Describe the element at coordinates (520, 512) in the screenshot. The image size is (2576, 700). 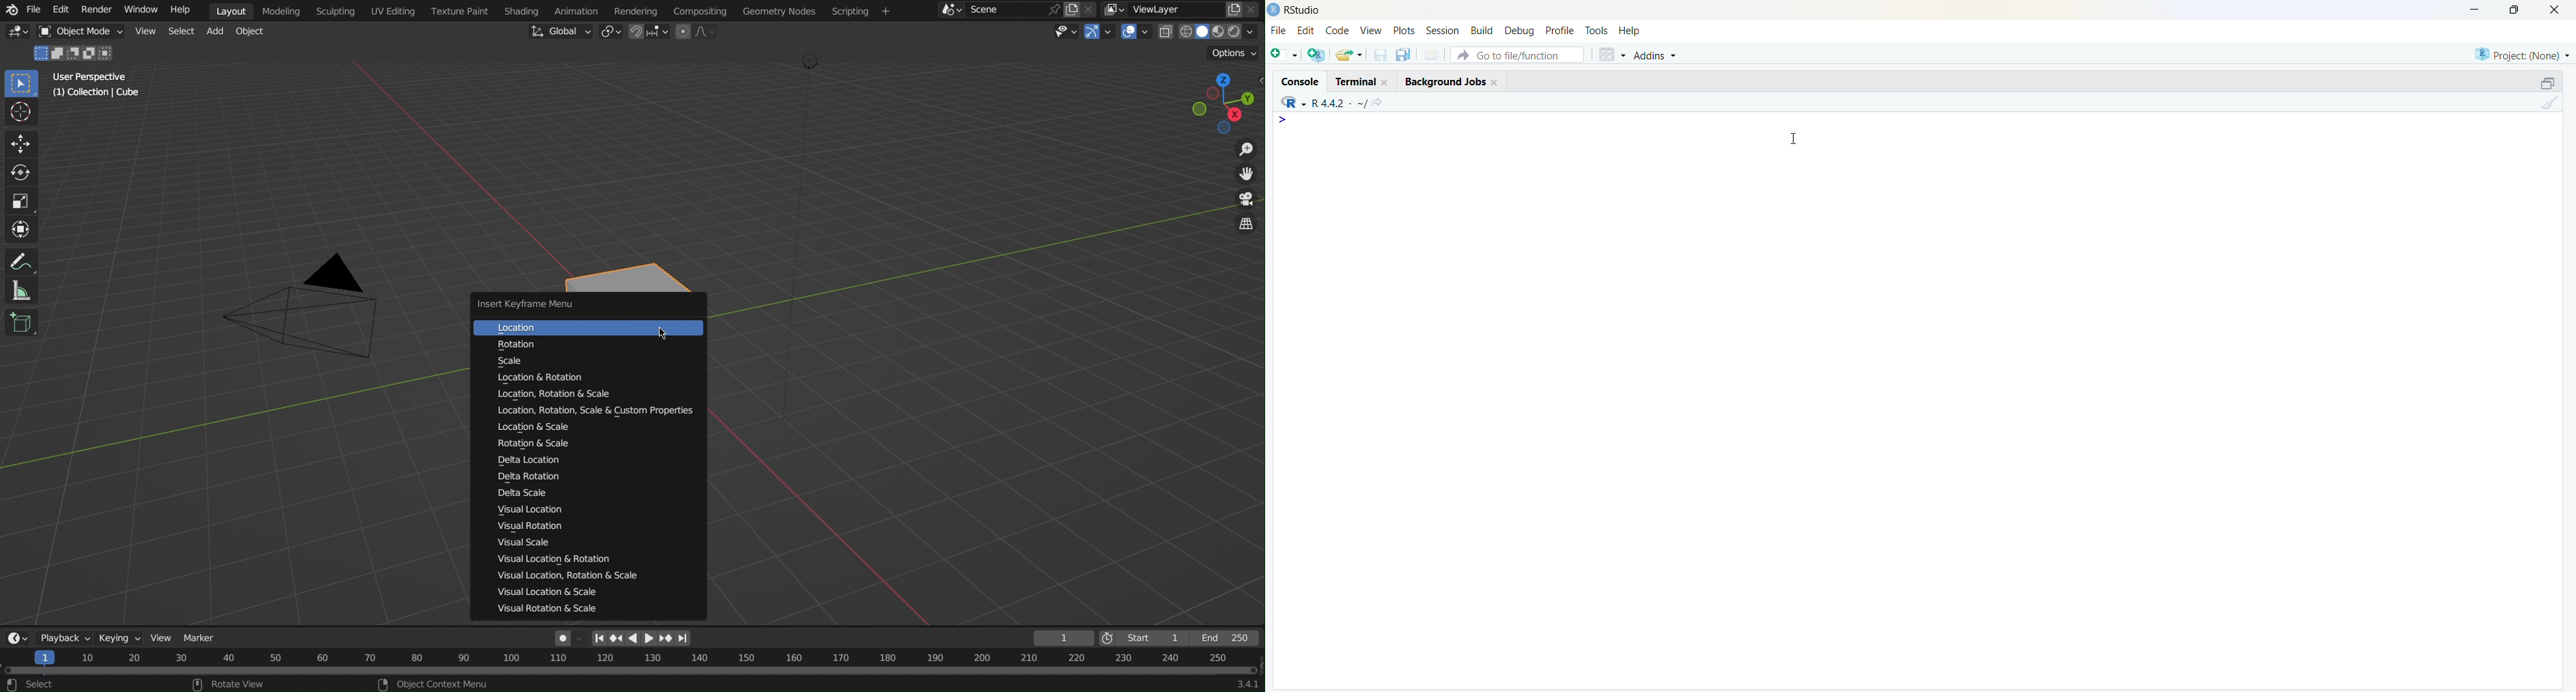
I see `Visual Location` at that location.